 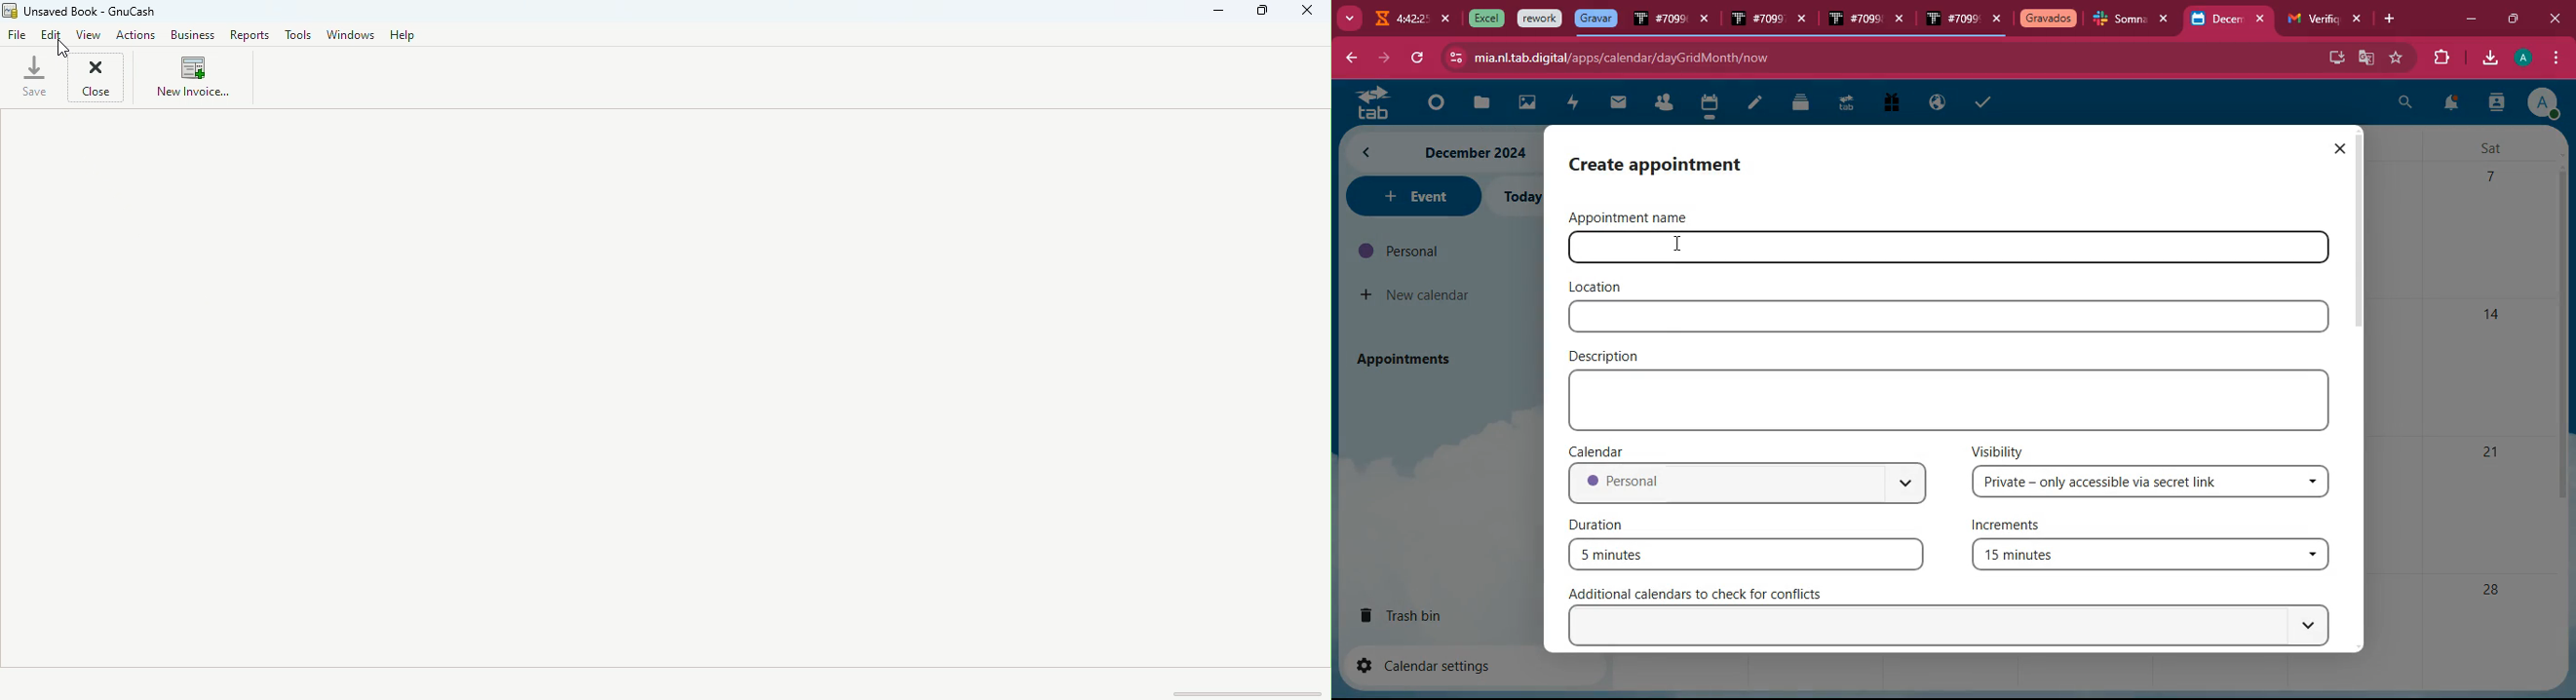 What do you see at coordinates (1412, 196) in the screenshot?
I see `event` at bounding box center [1412, 196].